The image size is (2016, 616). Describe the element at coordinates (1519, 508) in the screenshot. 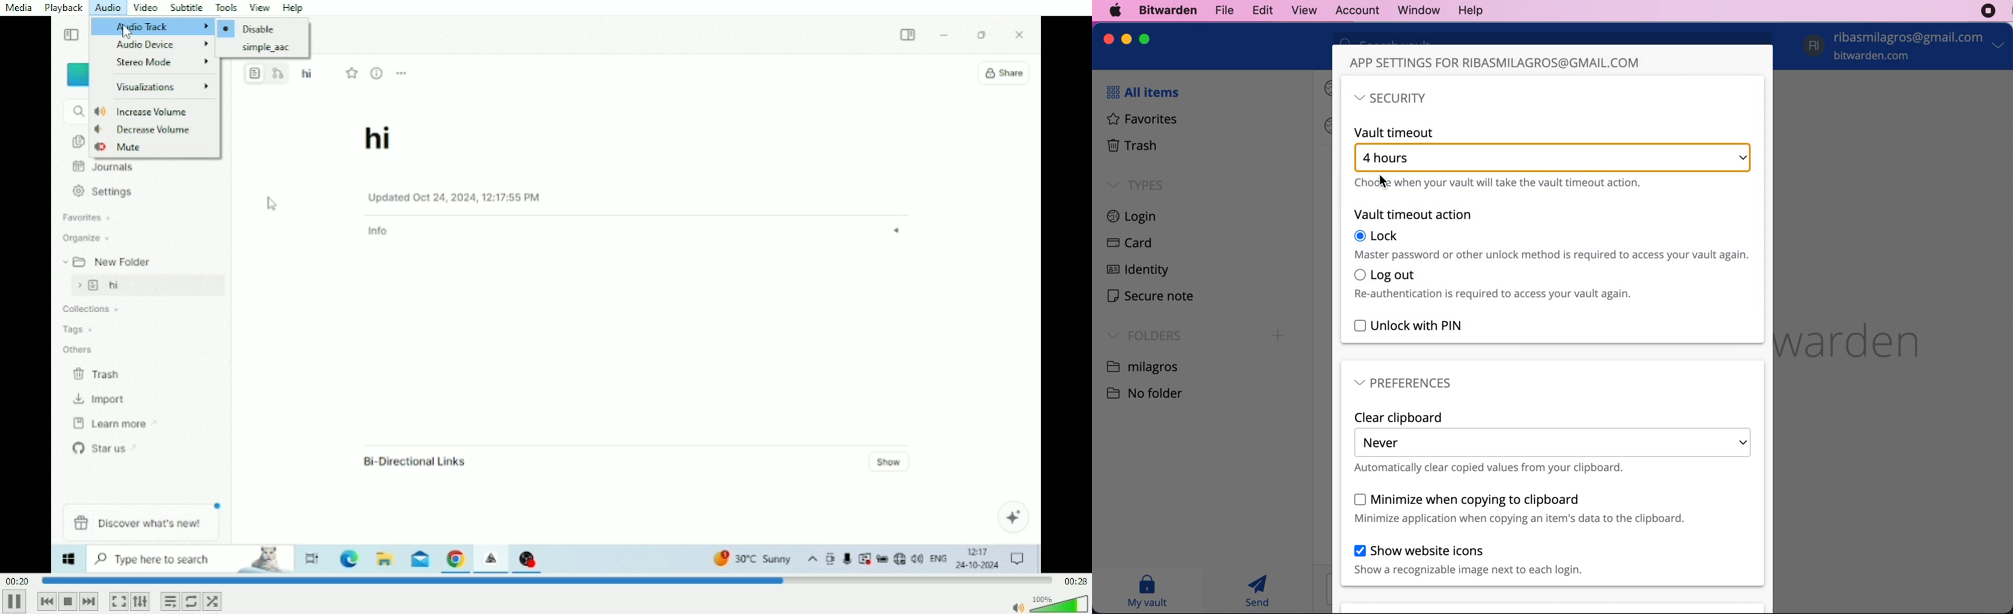

I see `minimize when copying to clipboard` at that location.